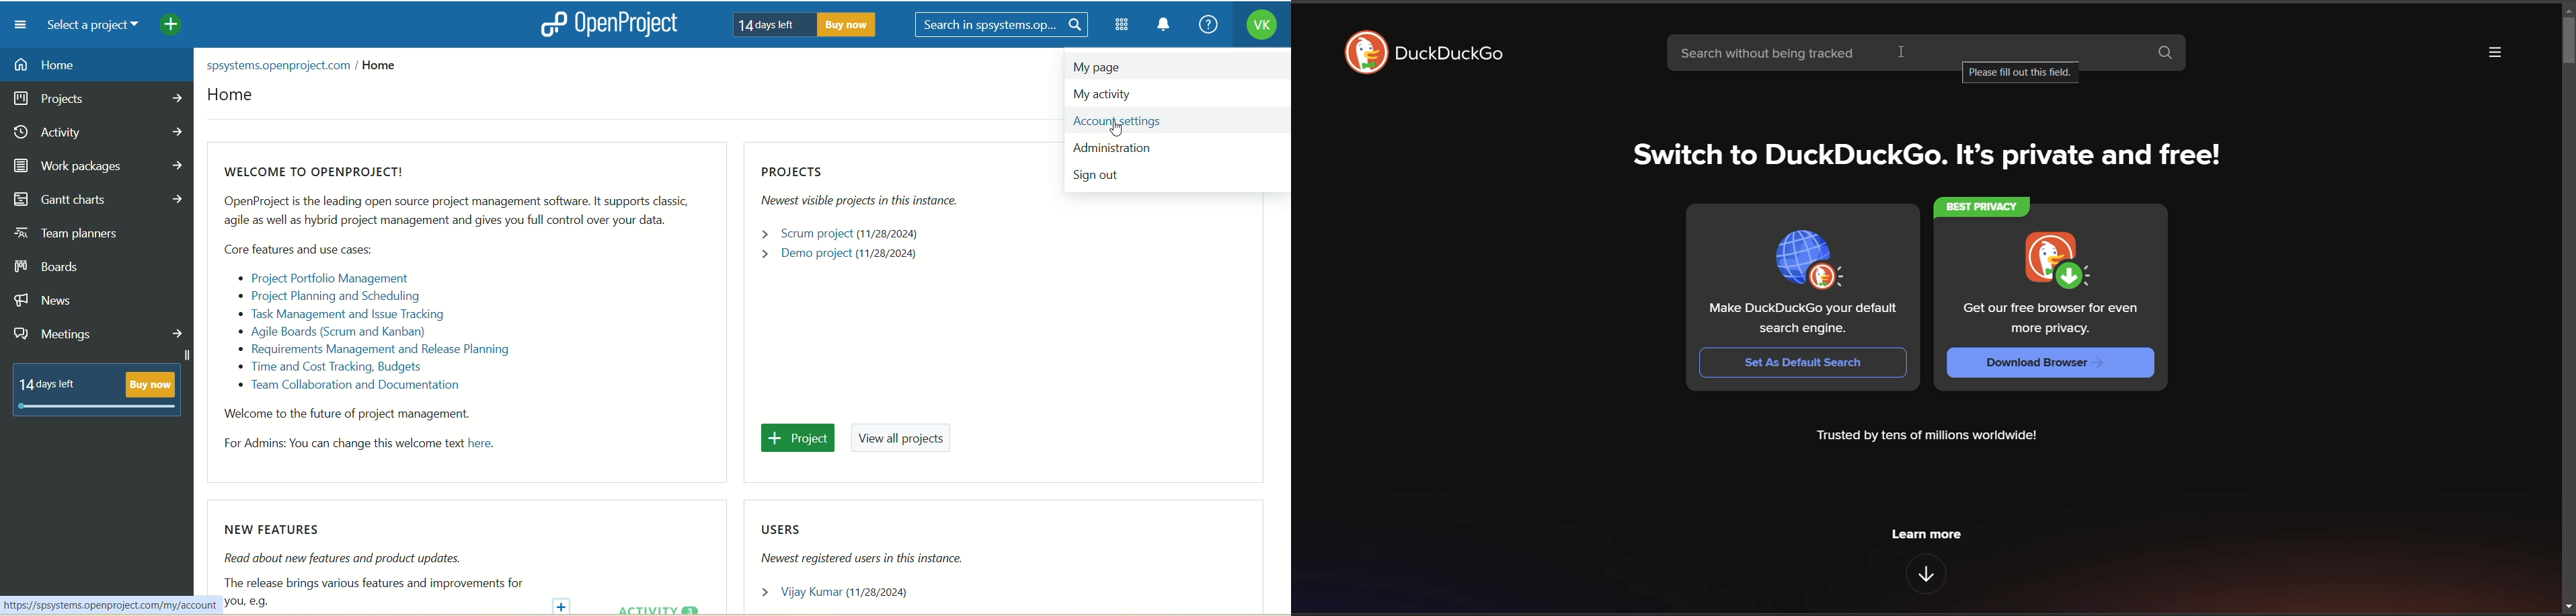 This screenshot has height=616, width=2576. What do you see at coordinates (15, 24) in the screenshot?
I see `menu` at bounding box center [15, 24].